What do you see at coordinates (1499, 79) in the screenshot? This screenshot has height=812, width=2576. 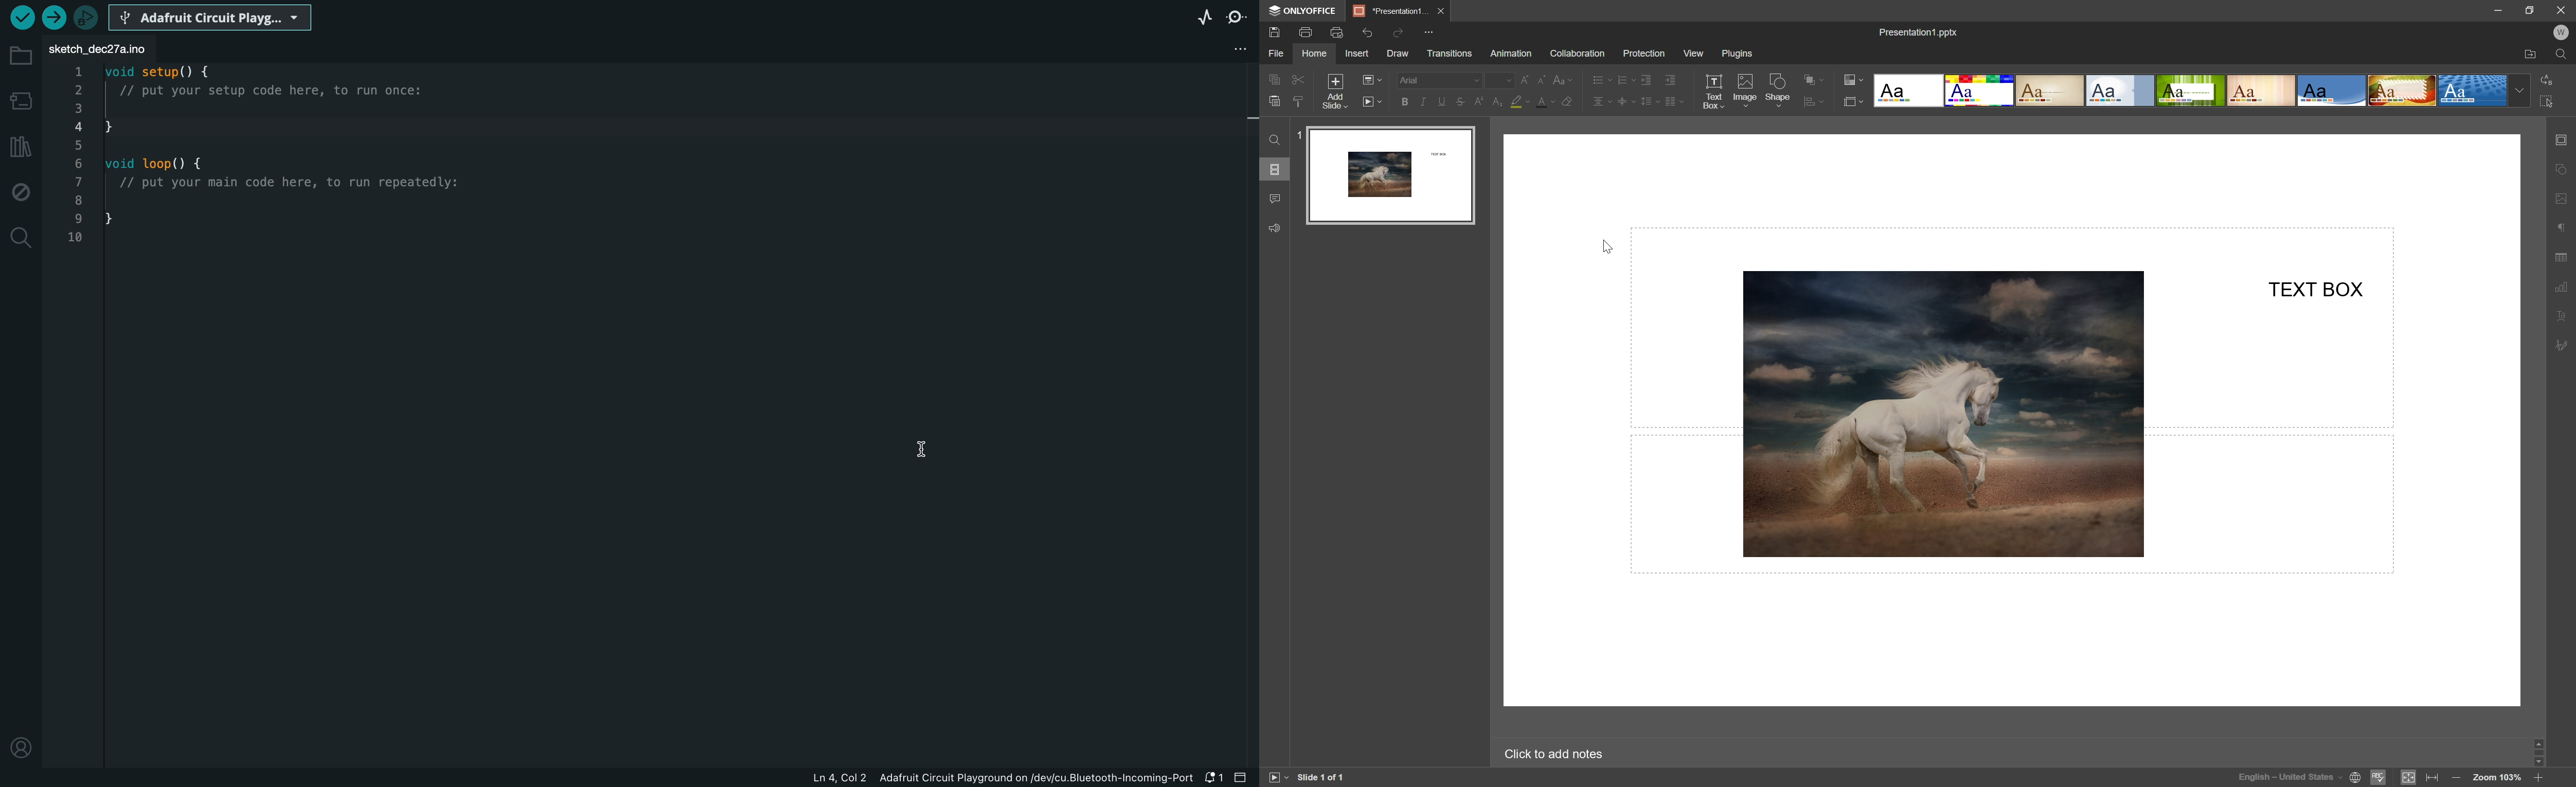 I see `Font size drop down` at bounding box center [1499, 79].